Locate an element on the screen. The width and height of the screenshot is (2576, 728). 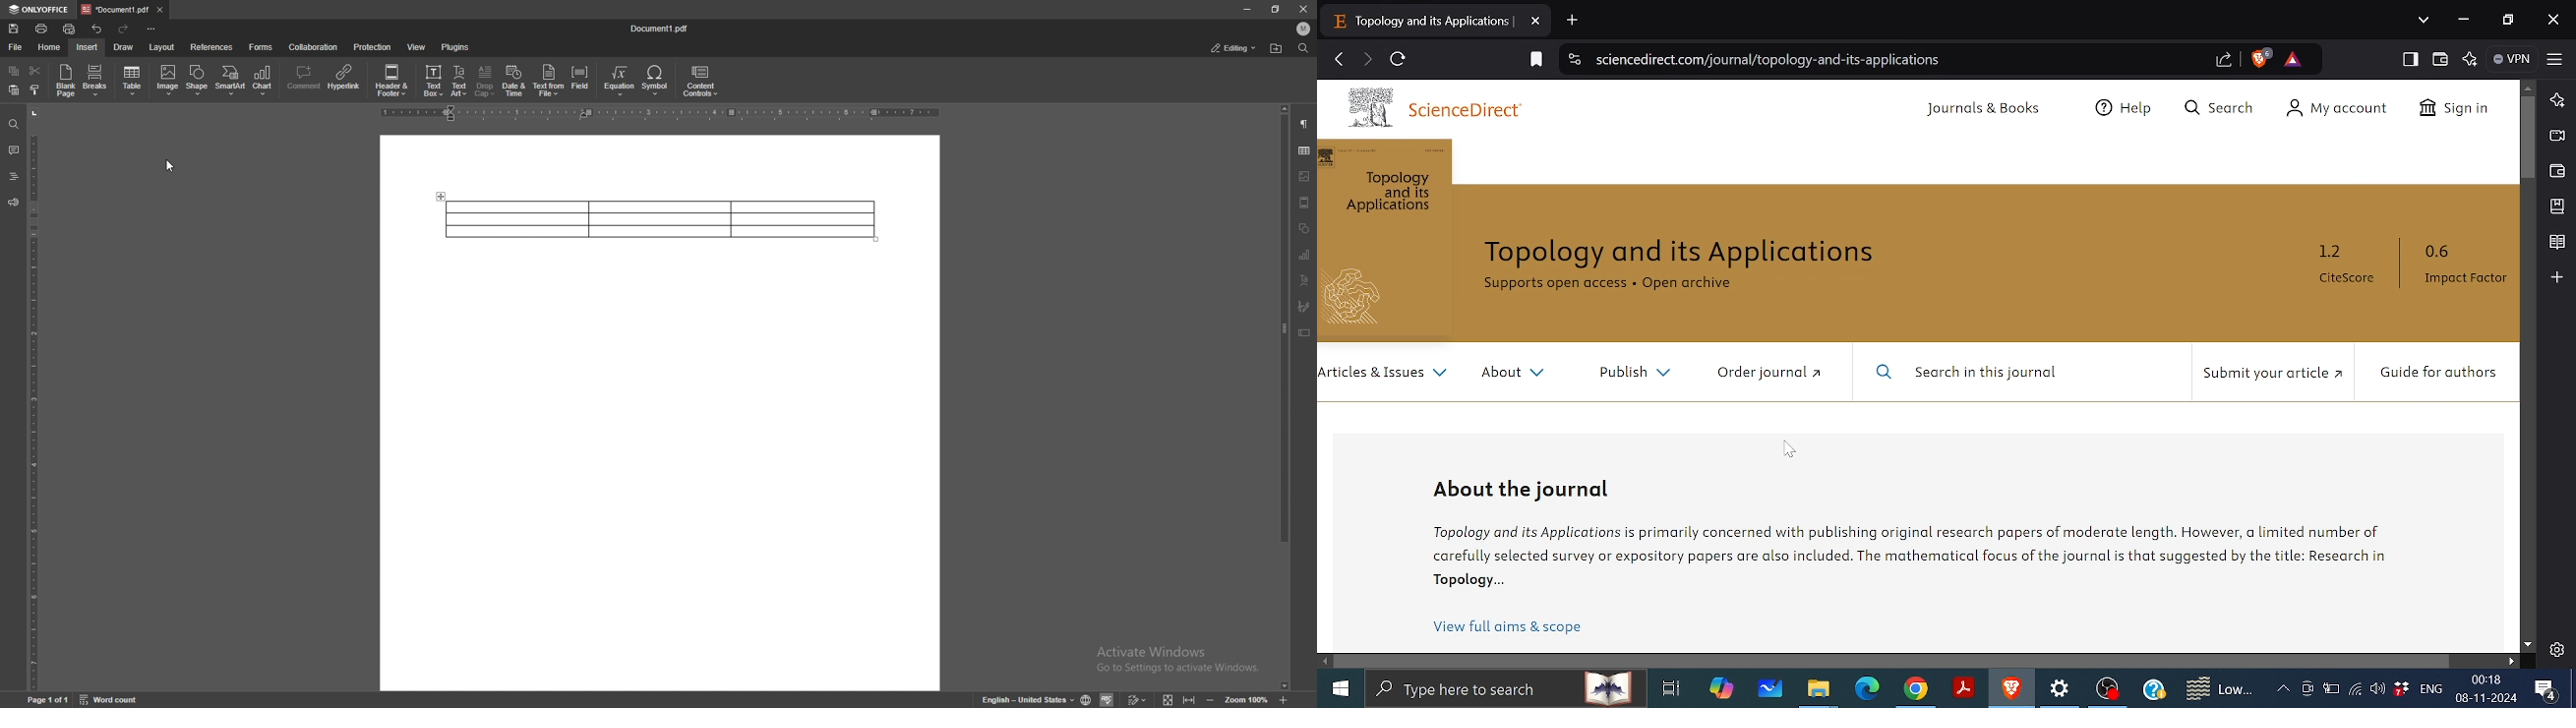
Help is located at coordinates (2153, 688).